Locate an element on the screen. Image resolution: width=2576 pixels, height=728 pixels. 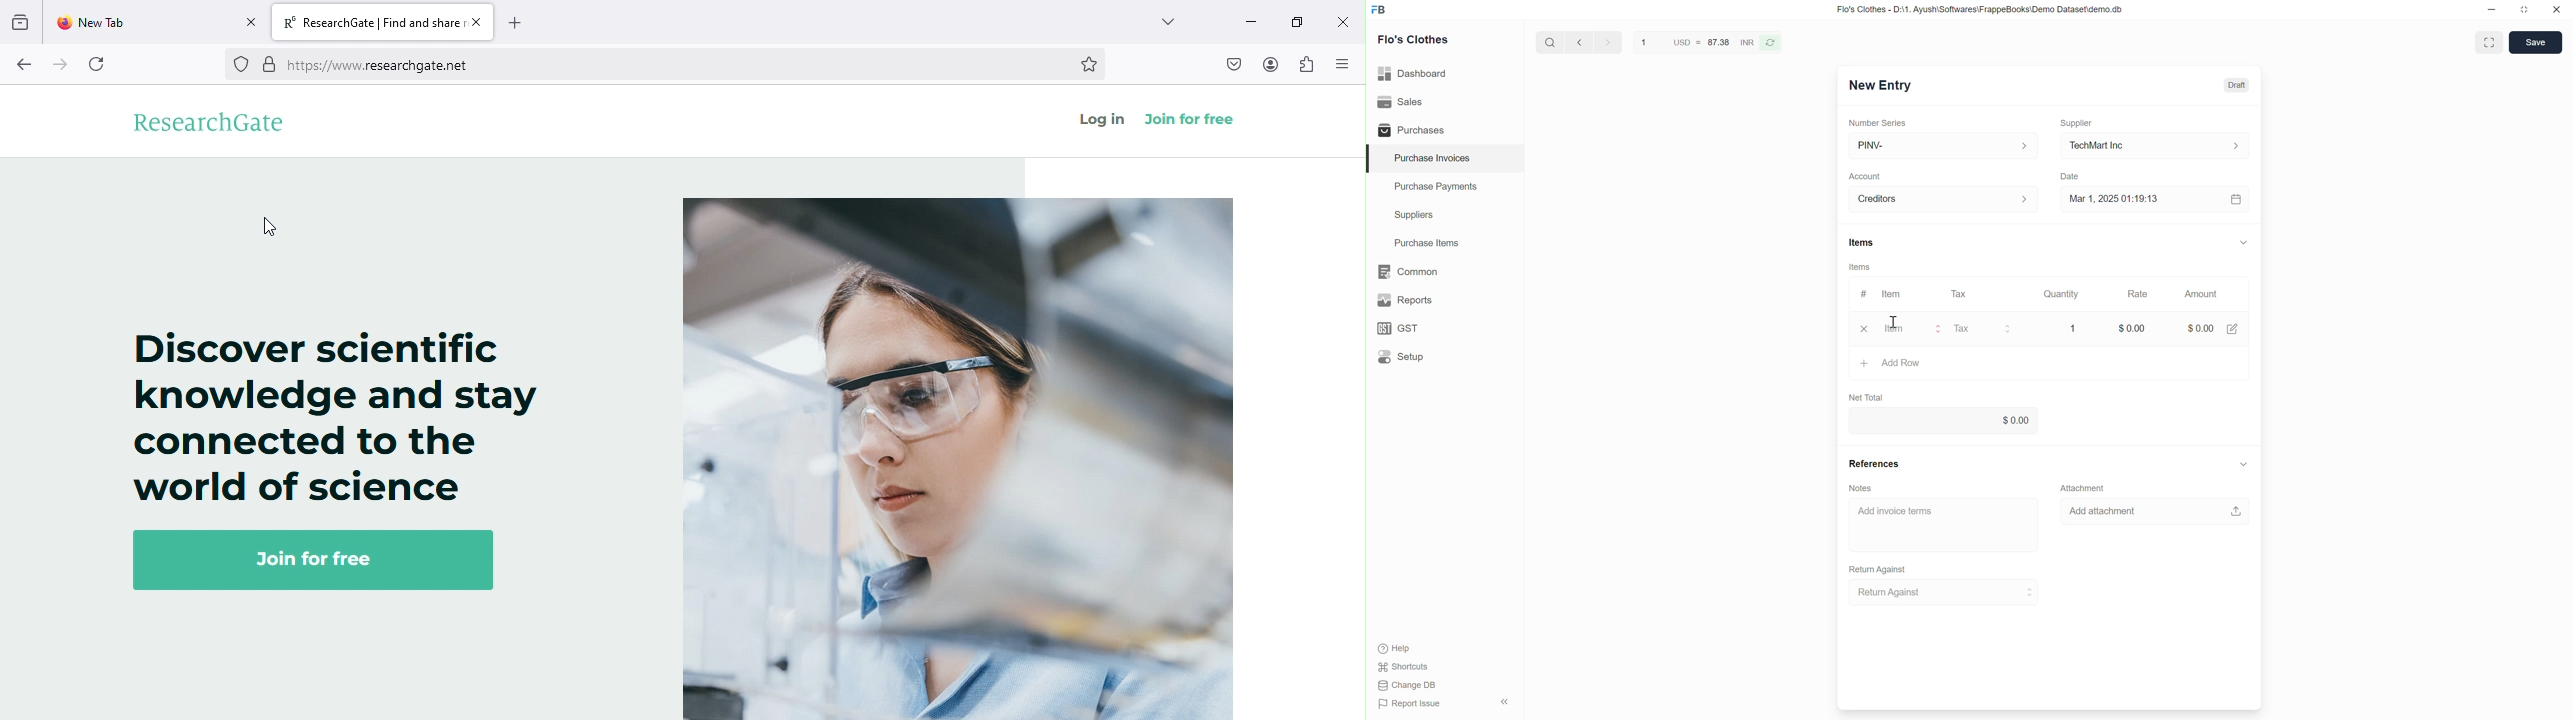
Toggle between form and full width is located at coordinates (2489, 42).